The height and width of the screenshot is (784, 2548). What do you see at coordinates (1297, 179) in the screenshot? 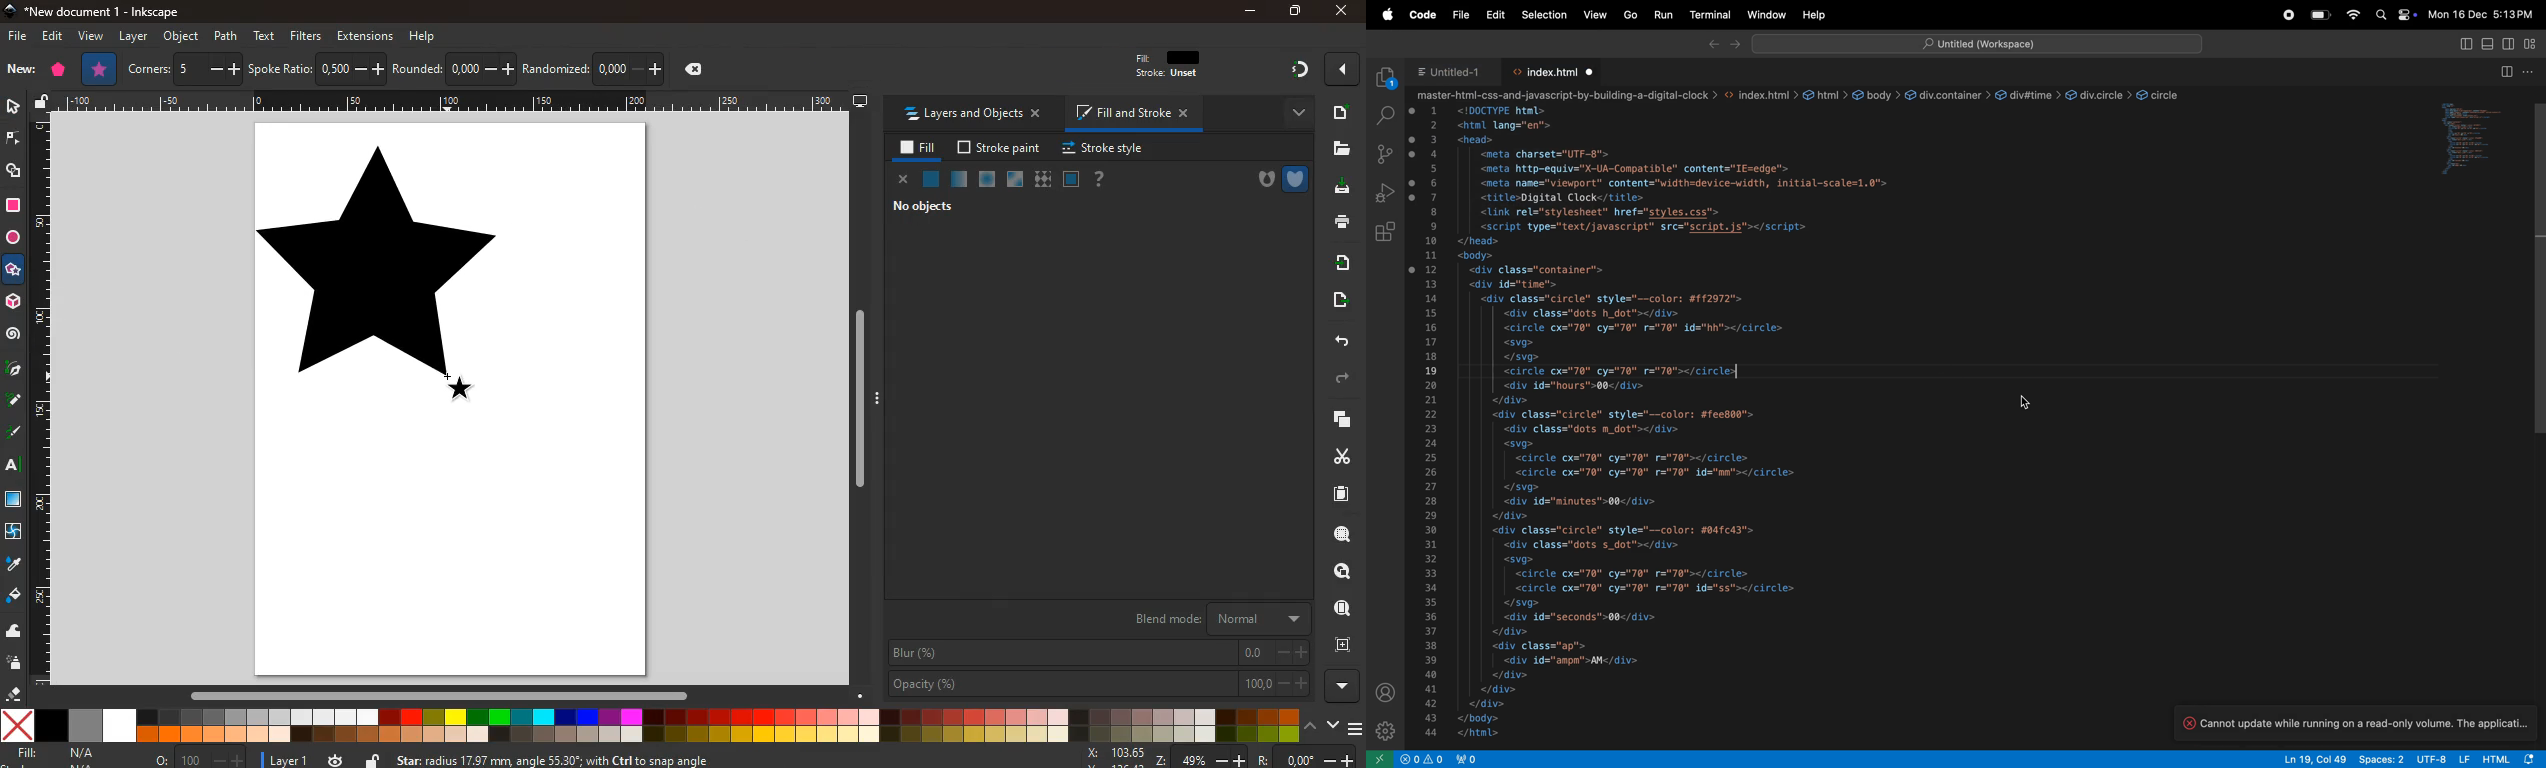
I see `shield` at bounding box center [1297, 179].